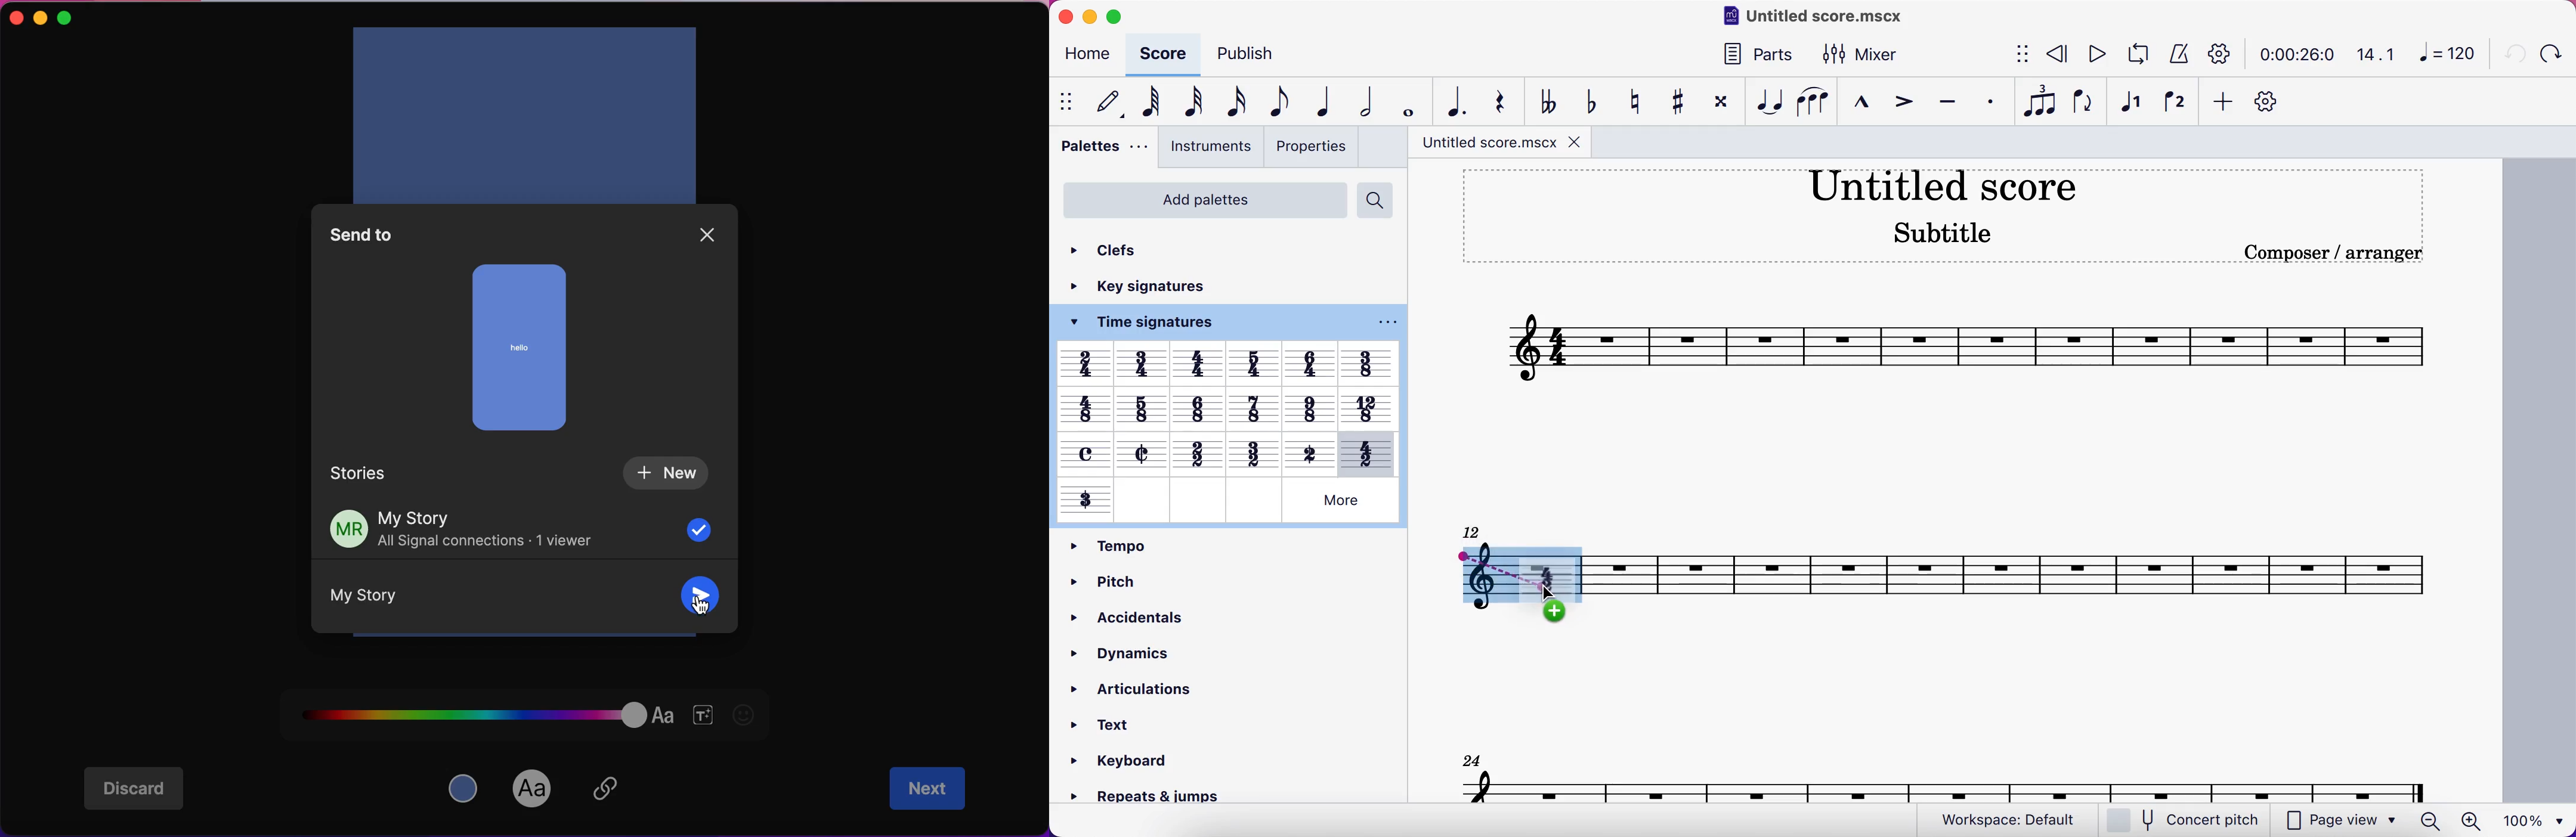 Image resolution: width=2576 pixels, height=840 pixels. I want to click on time signature dragging, so click(1514, 578).